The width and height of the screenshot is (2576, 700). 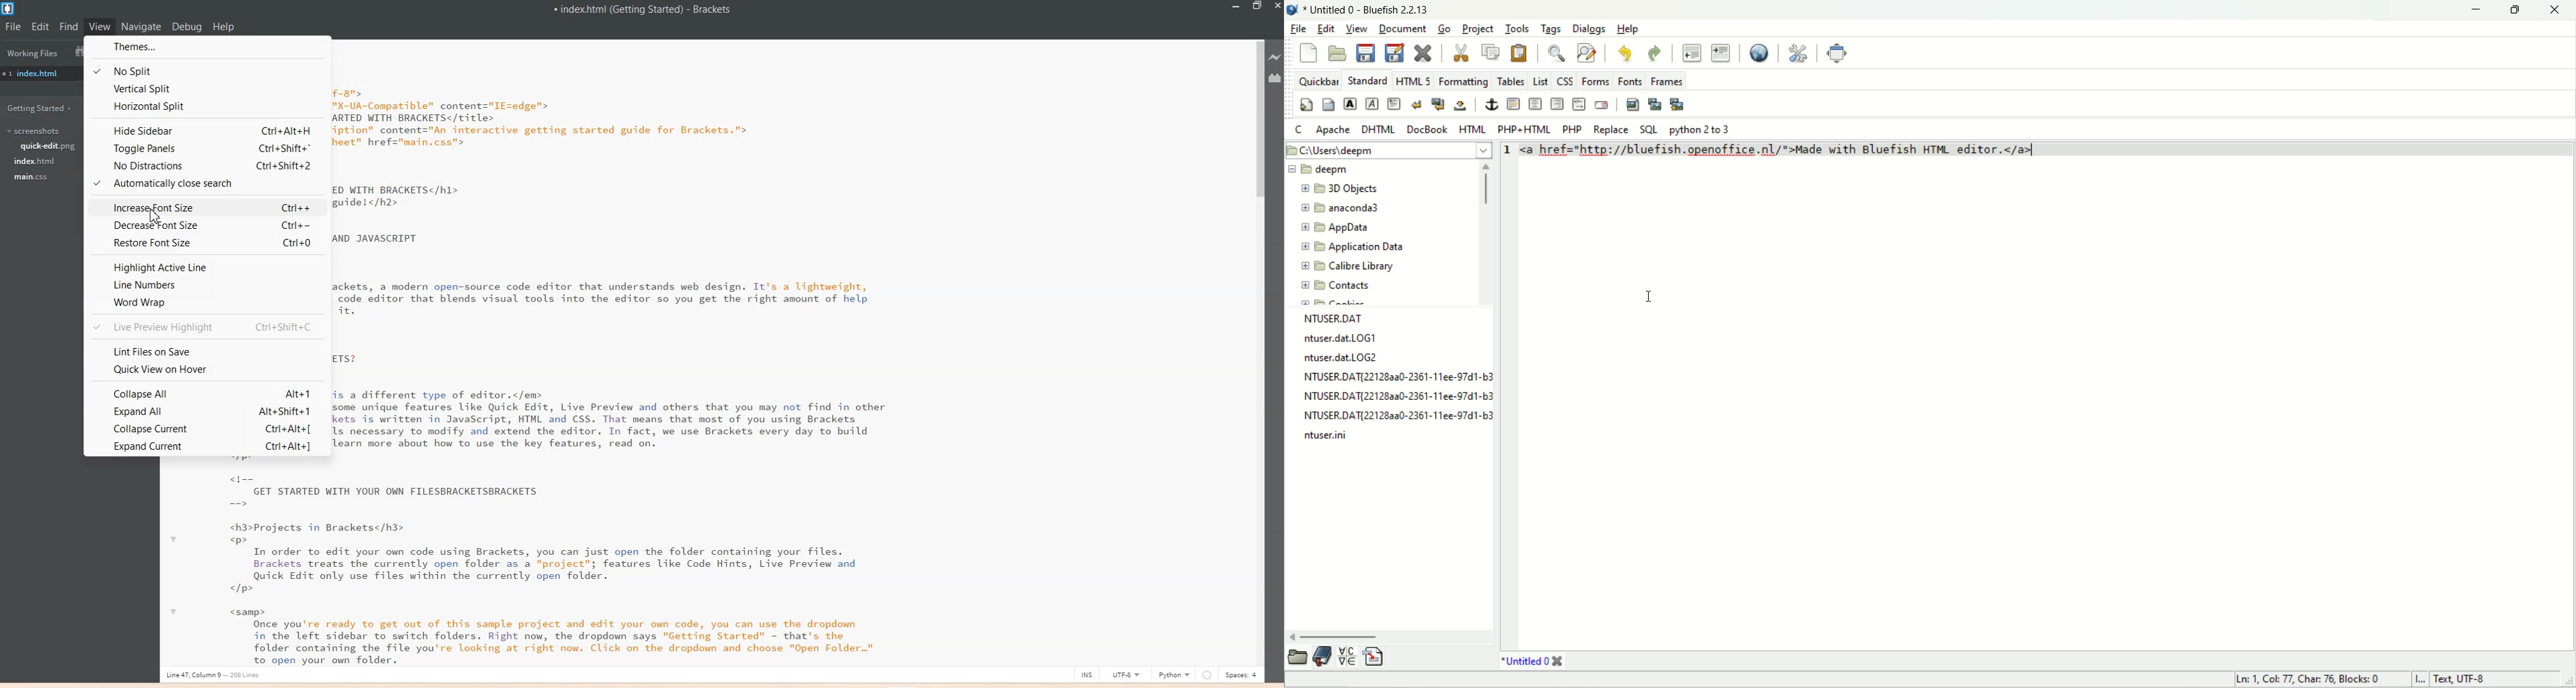 I want to click on Automatically close Search, so click(x=207, y=185).